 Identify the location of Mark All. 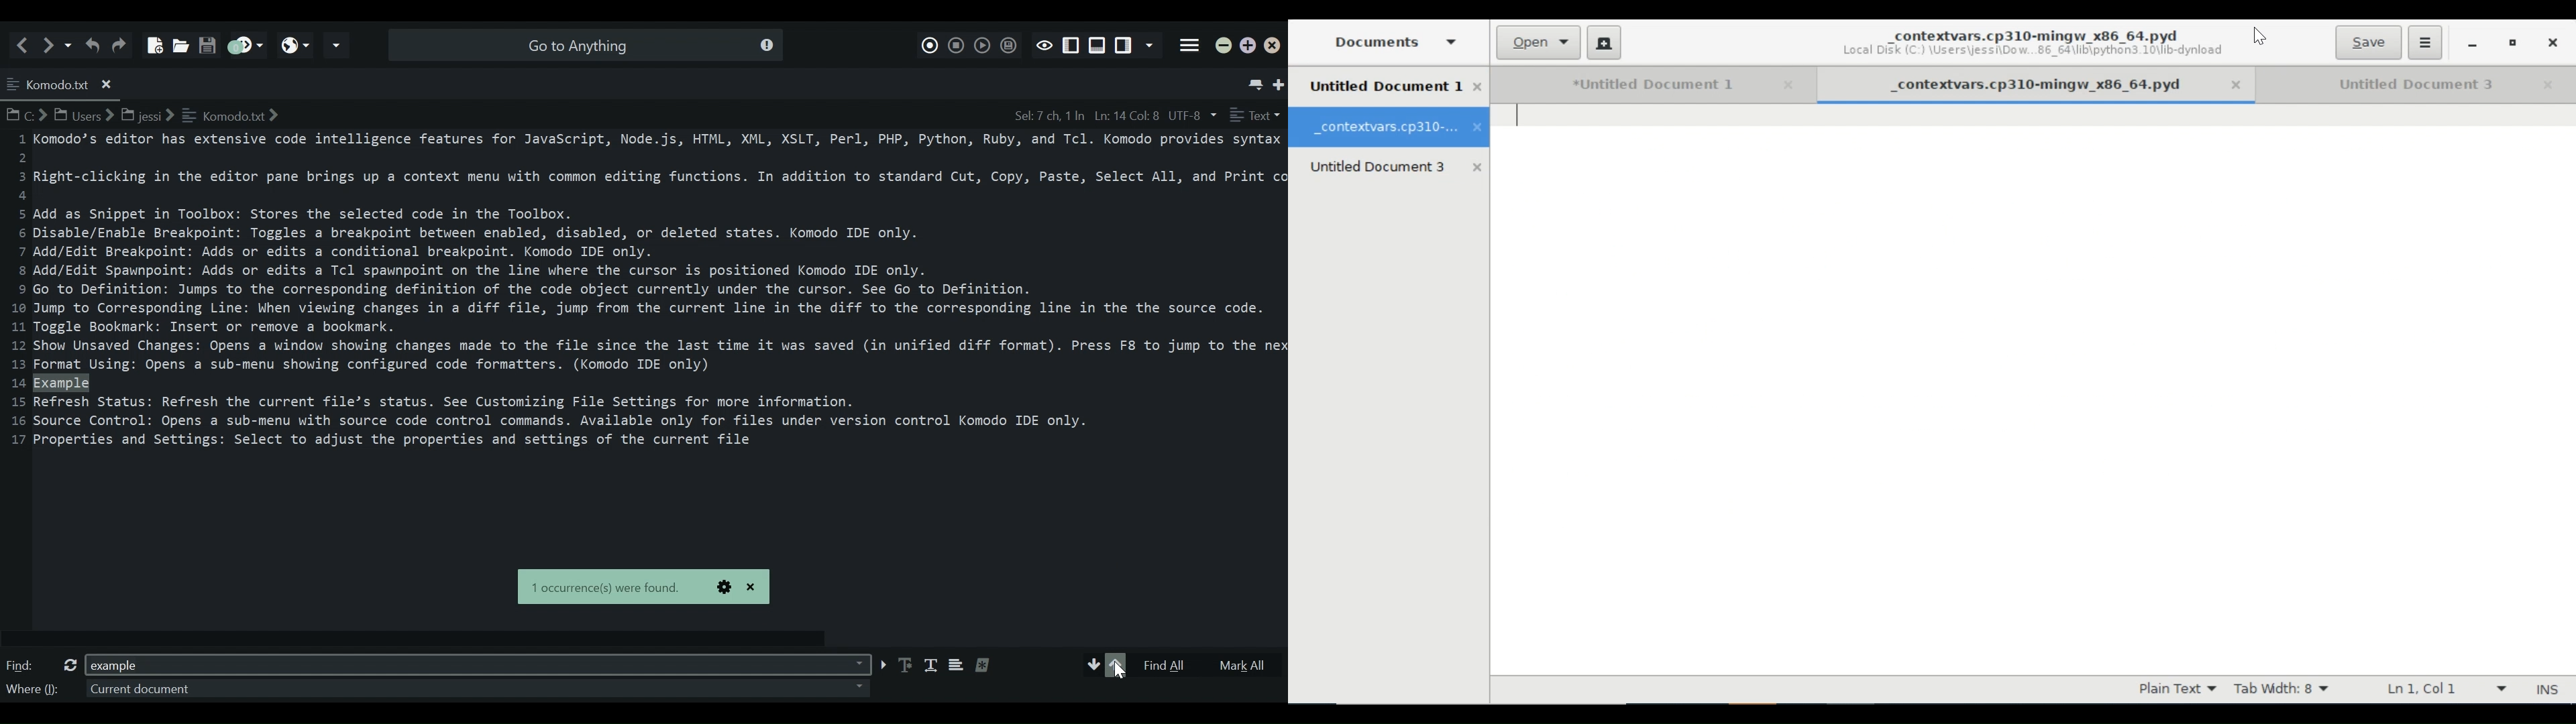
(1243, 665).